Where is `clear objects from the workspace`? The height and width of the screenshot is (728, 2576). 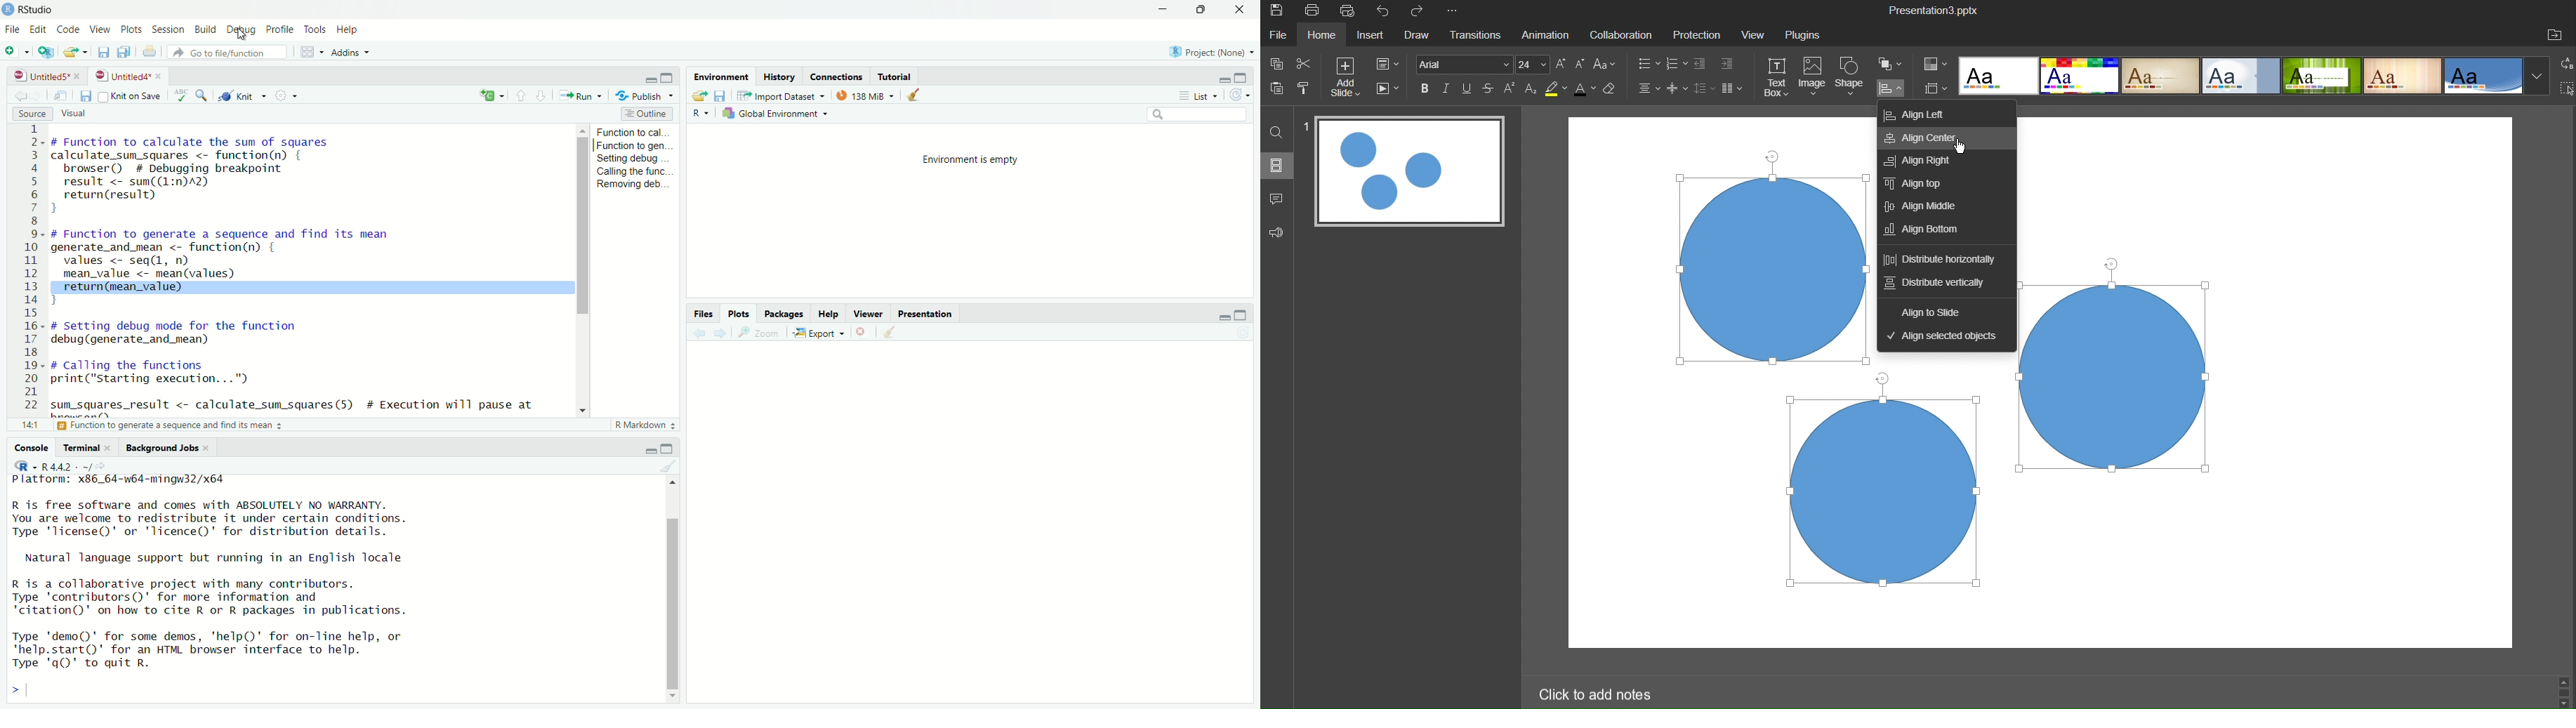
clear objects from the workspace is located at coordinates (924, 97).